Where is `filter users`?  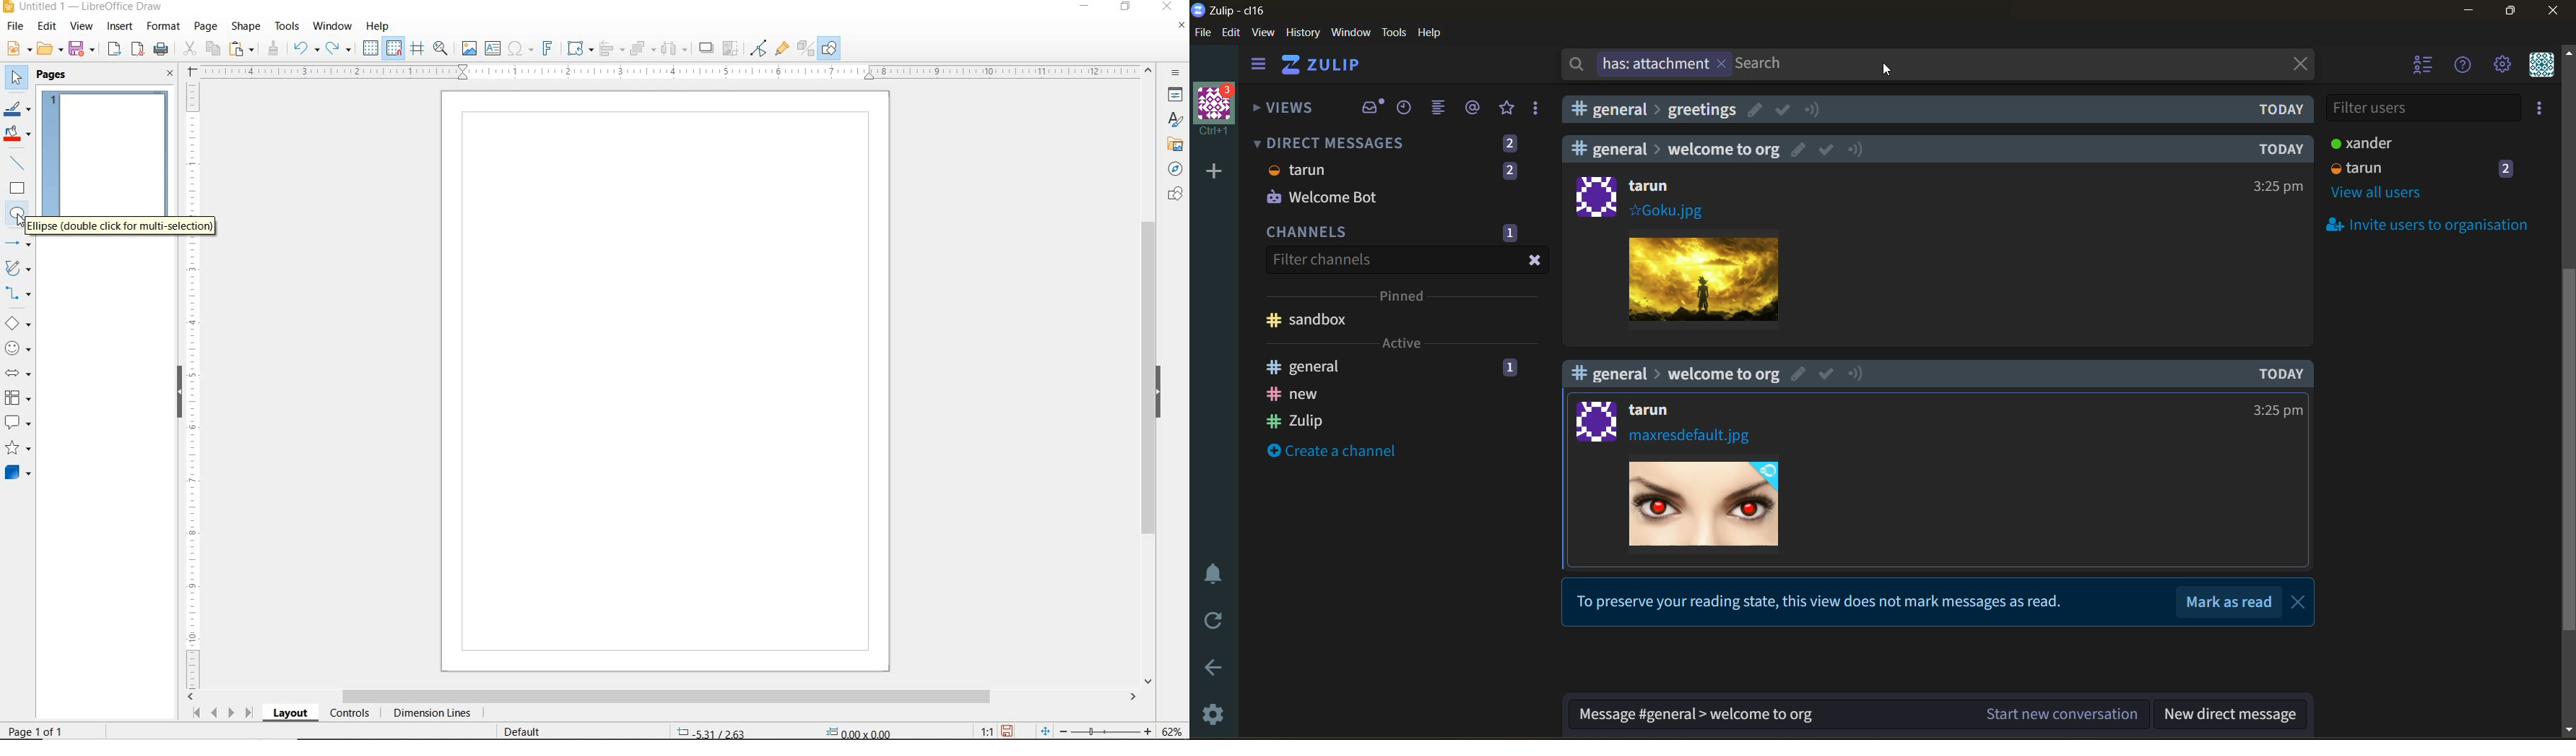
filter users is located at coordinates (2422, 109).